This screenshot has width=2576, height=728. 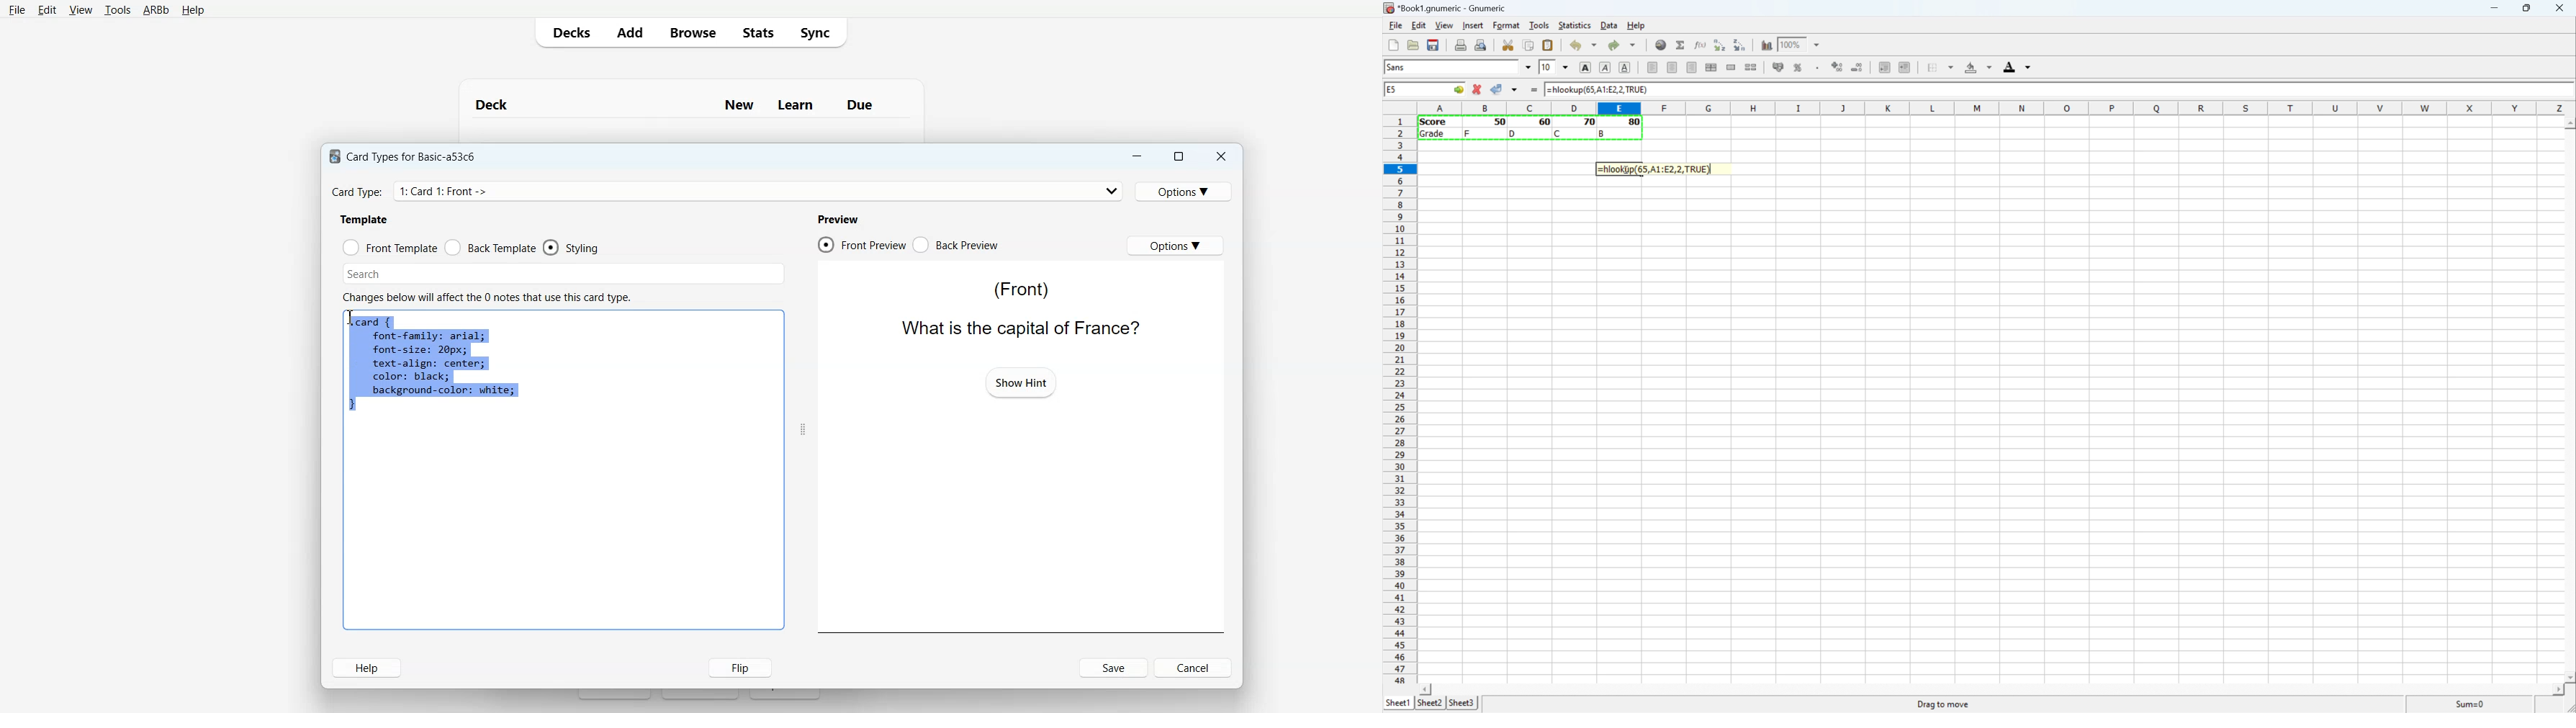 What do you see at coordinates (1792, 44) in the screenshot?
I see `100%` at bounding box center [1792, 44].